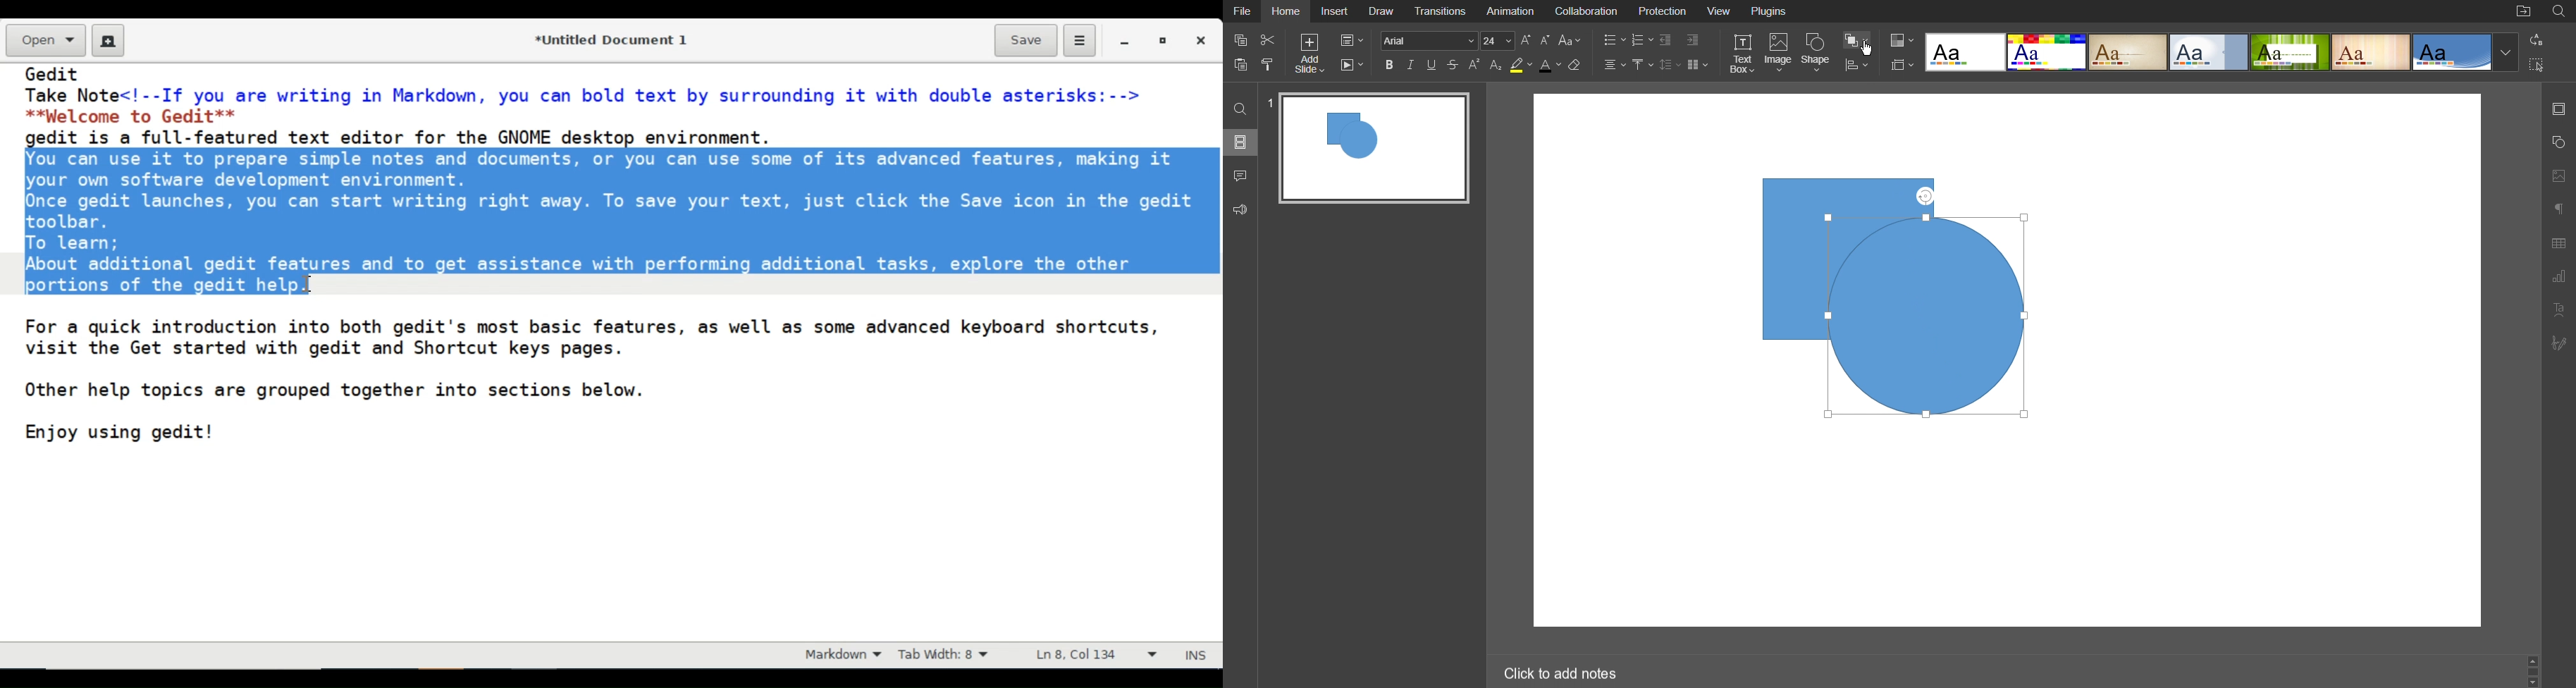 The image size is (2576, 700). I want to click on Playback Settings, so click(1350, 65).